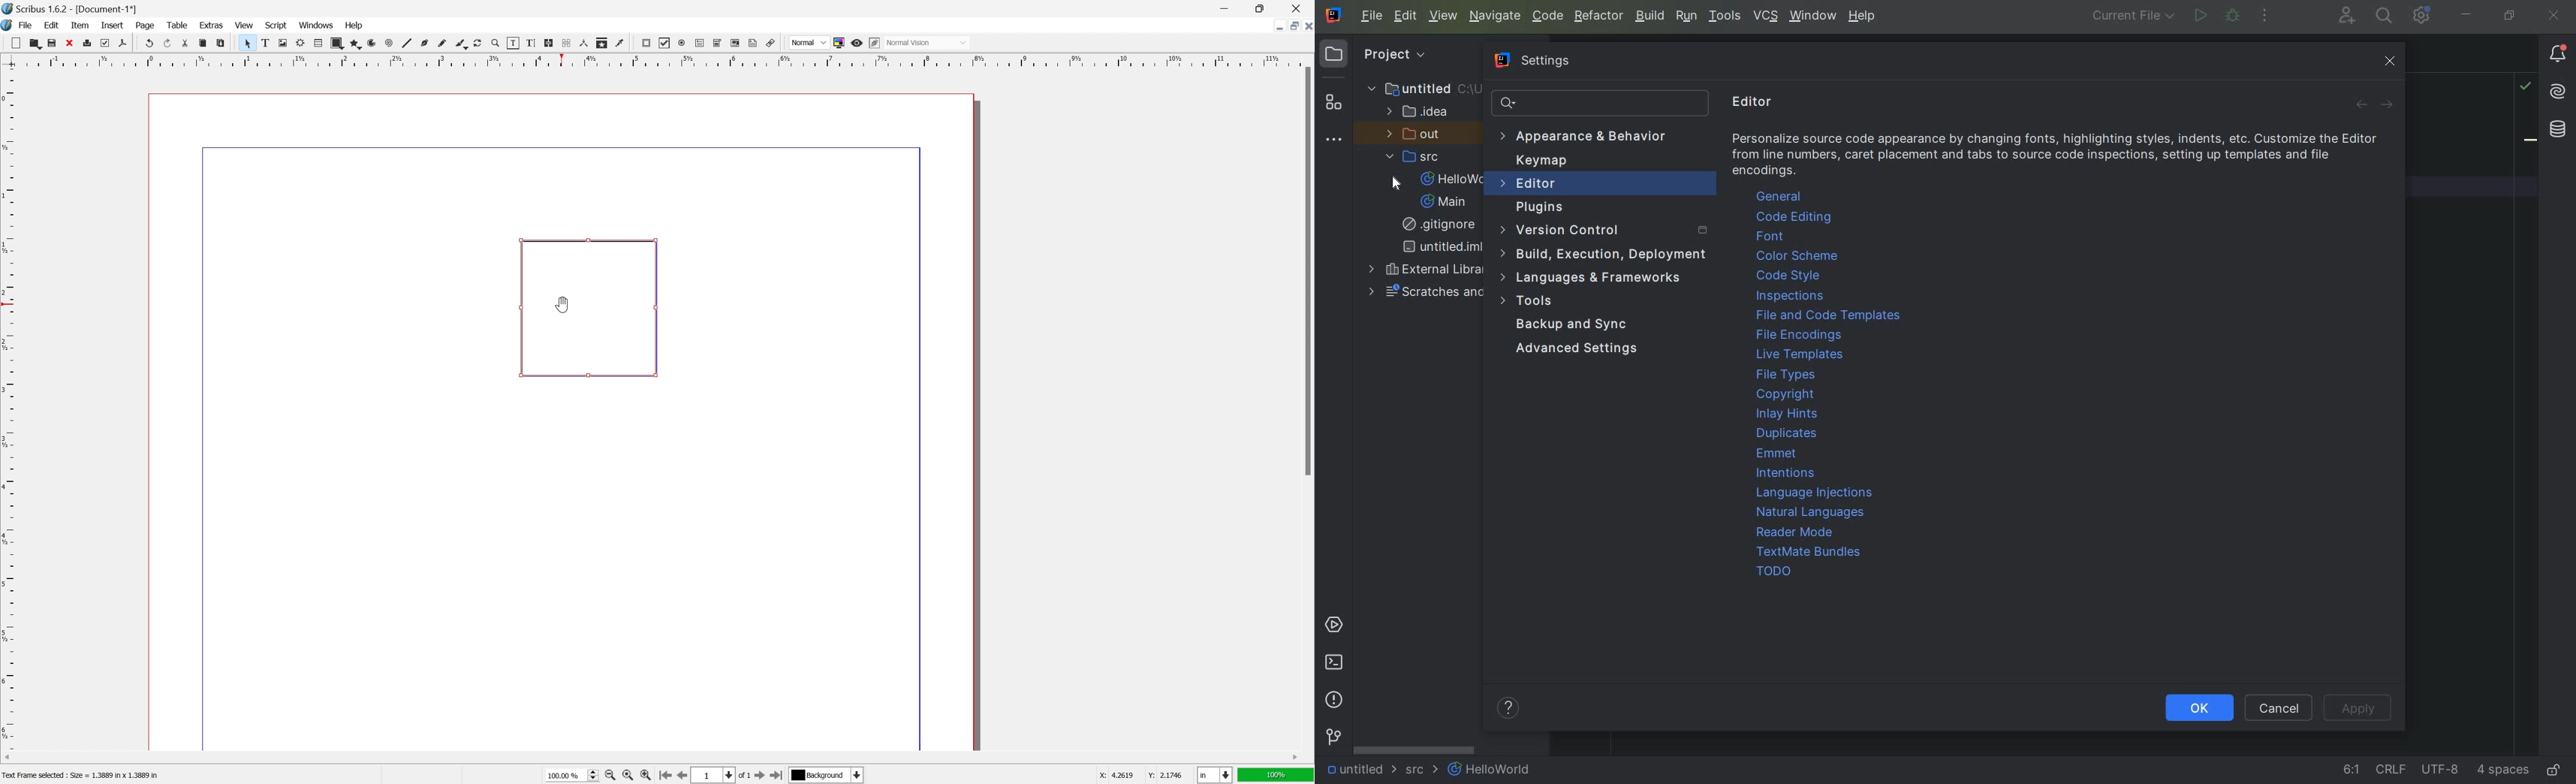  What do you see at coordinates (2424, 16) in the screenshot?
I see `IDE and Project Settings` at bounding box center [2424, 16].